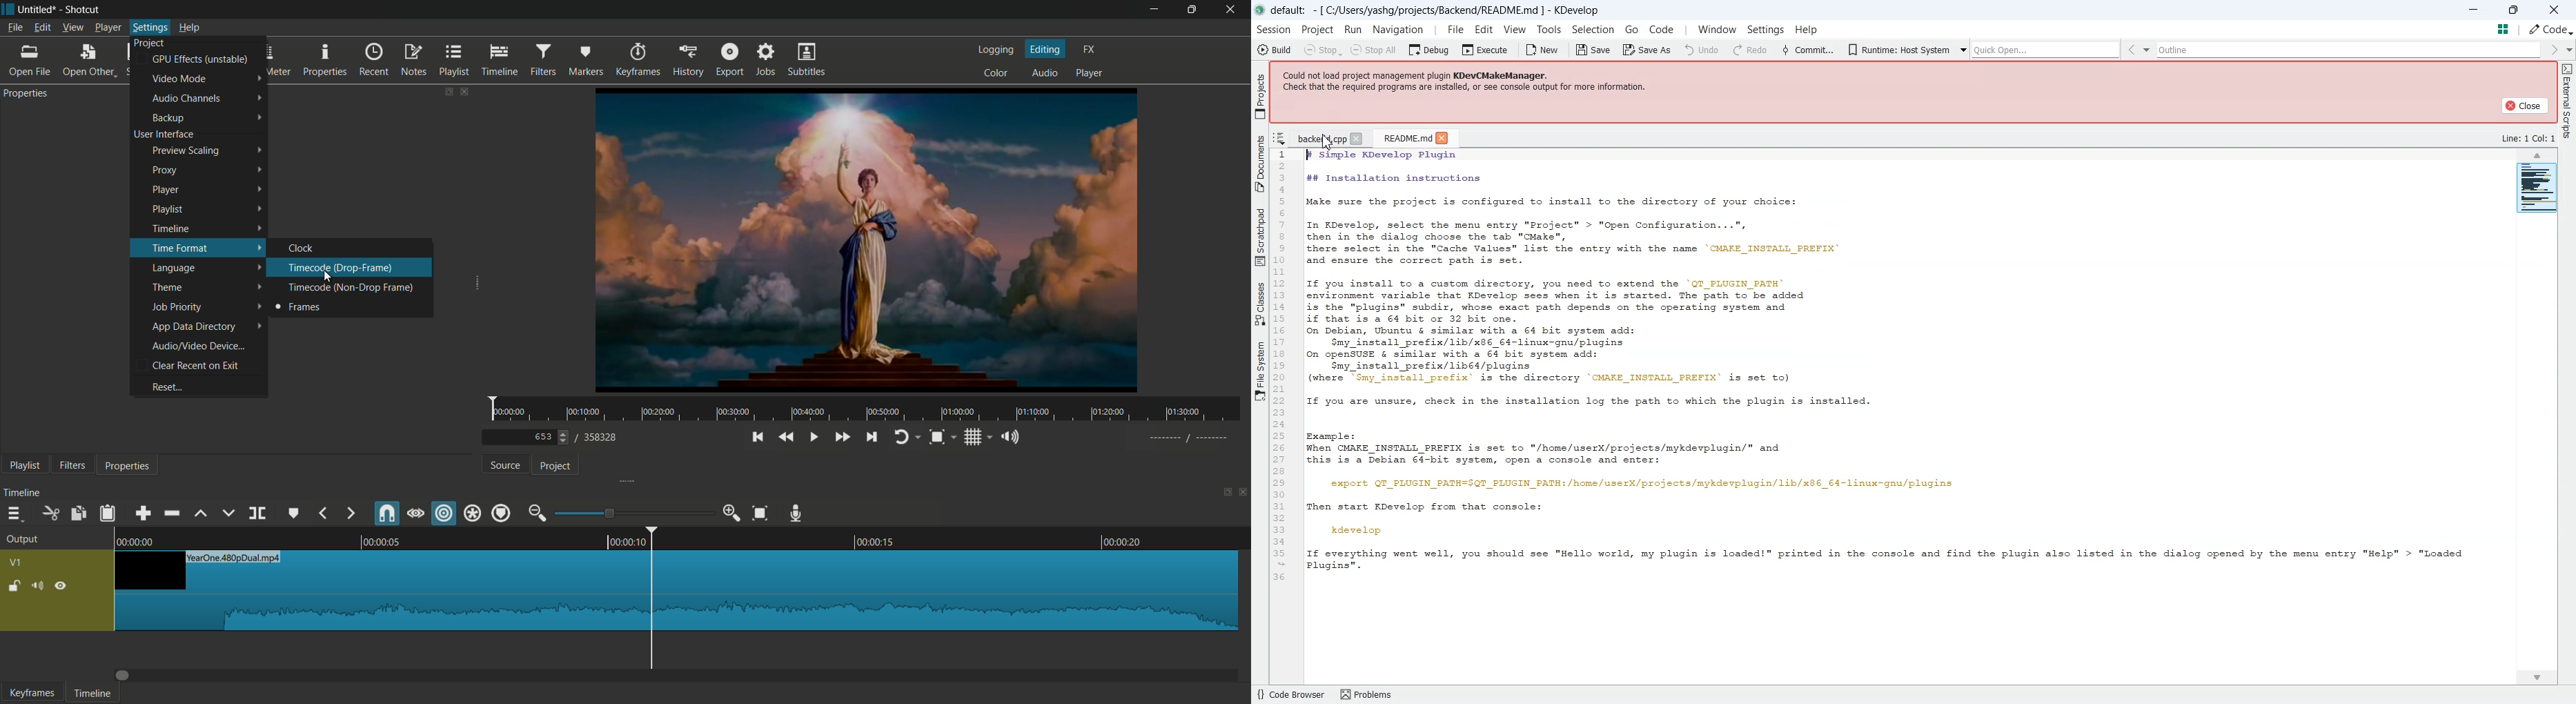 This screenshot has height=728, width=2576. Describe the element at coordinates (16, 562) in the screenshot. I see `vq` at that location.